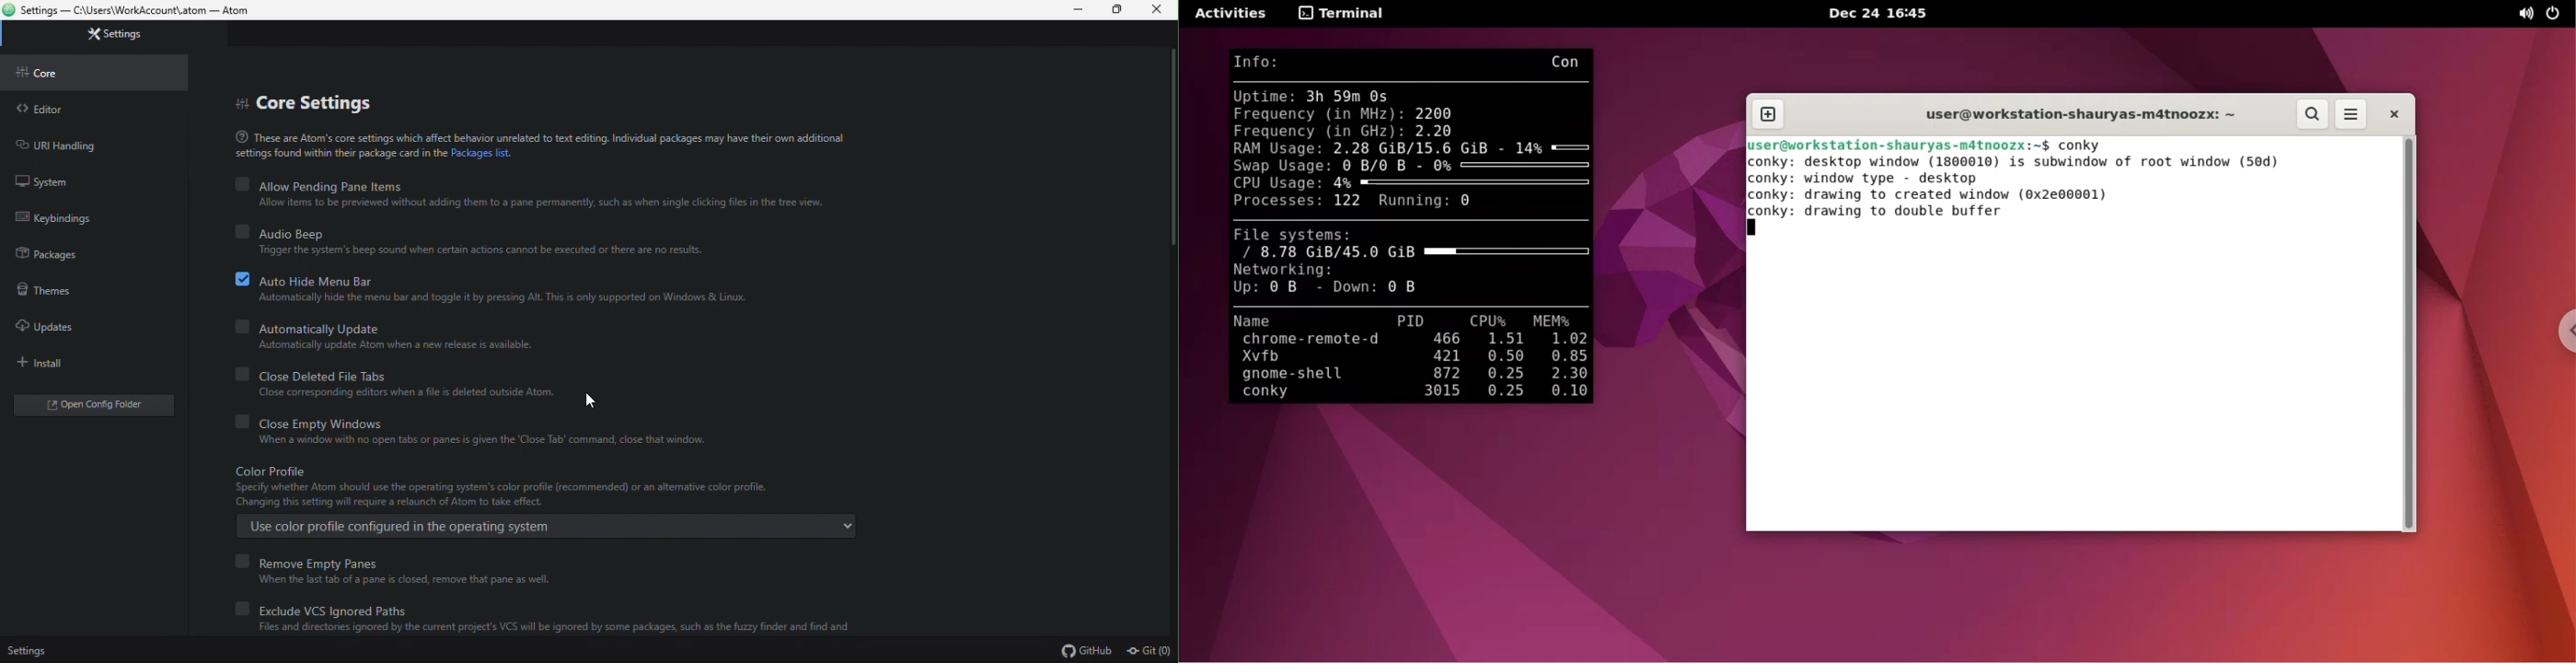 The width and height of the screenshot is (2576, 672). I want to click on file name and file path , so click(132, 9).